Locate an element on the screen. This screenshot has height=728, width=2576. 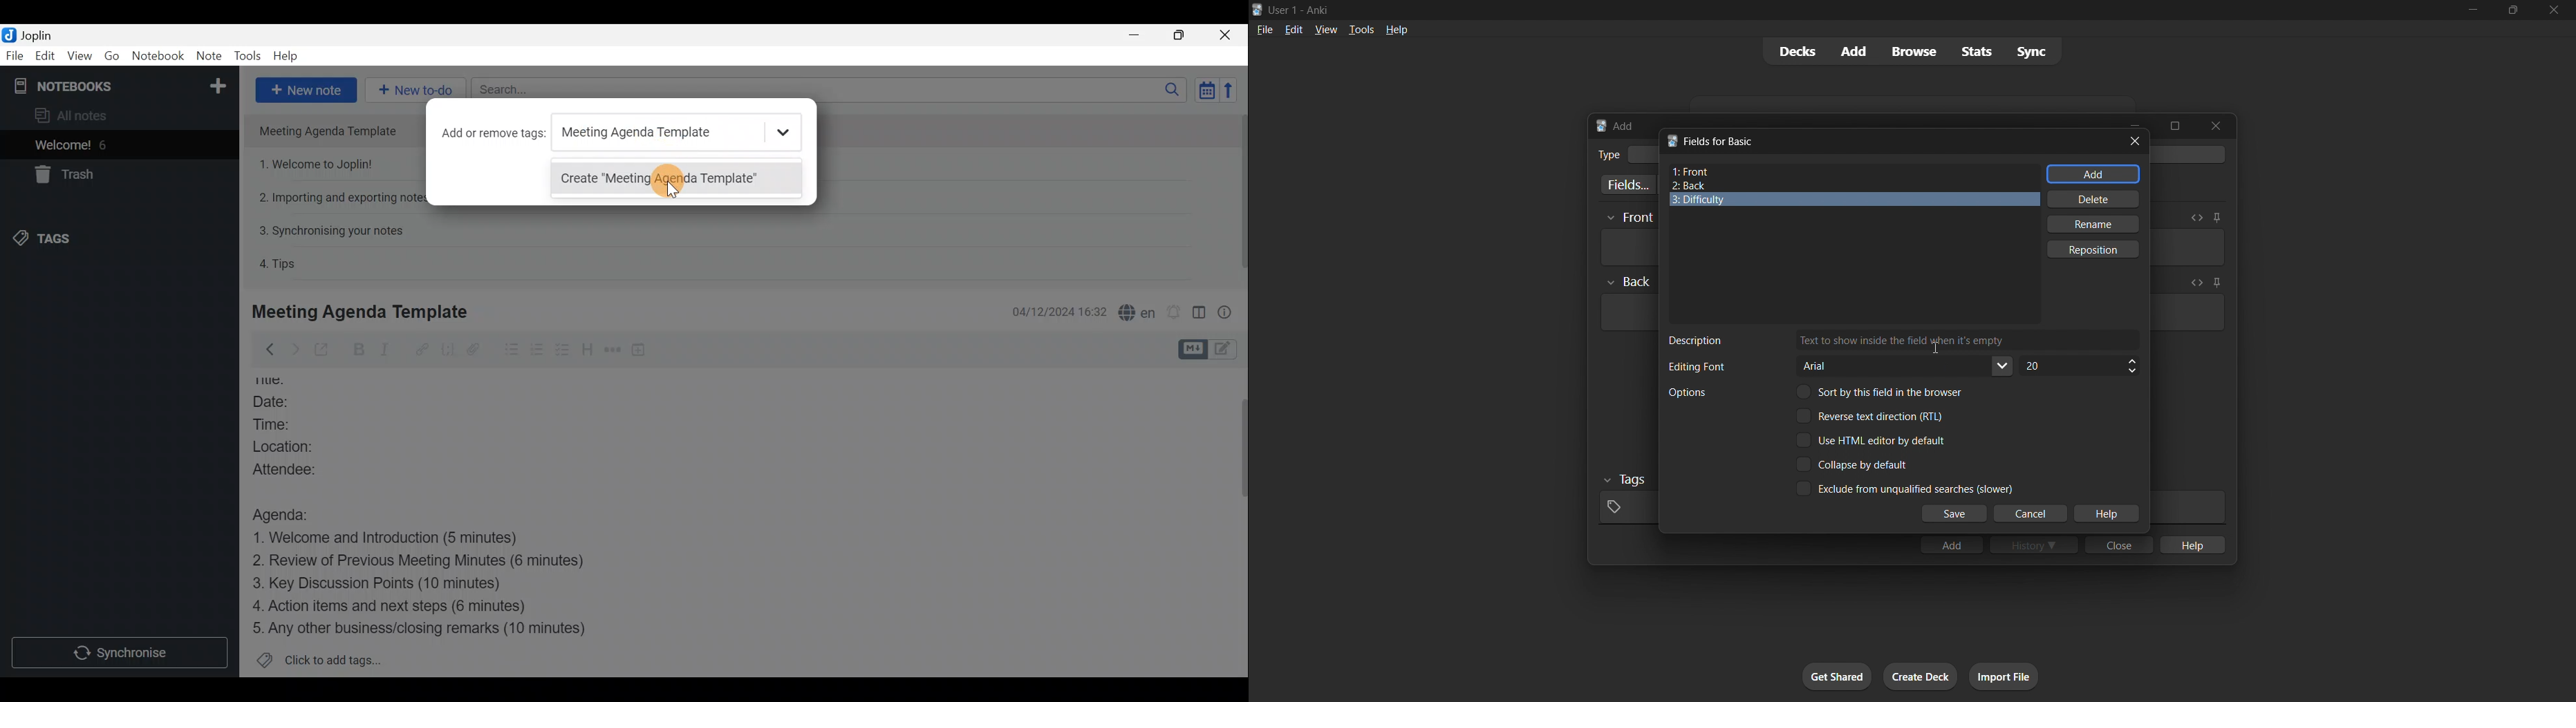
create deck is located at coordinates (1921, 676).